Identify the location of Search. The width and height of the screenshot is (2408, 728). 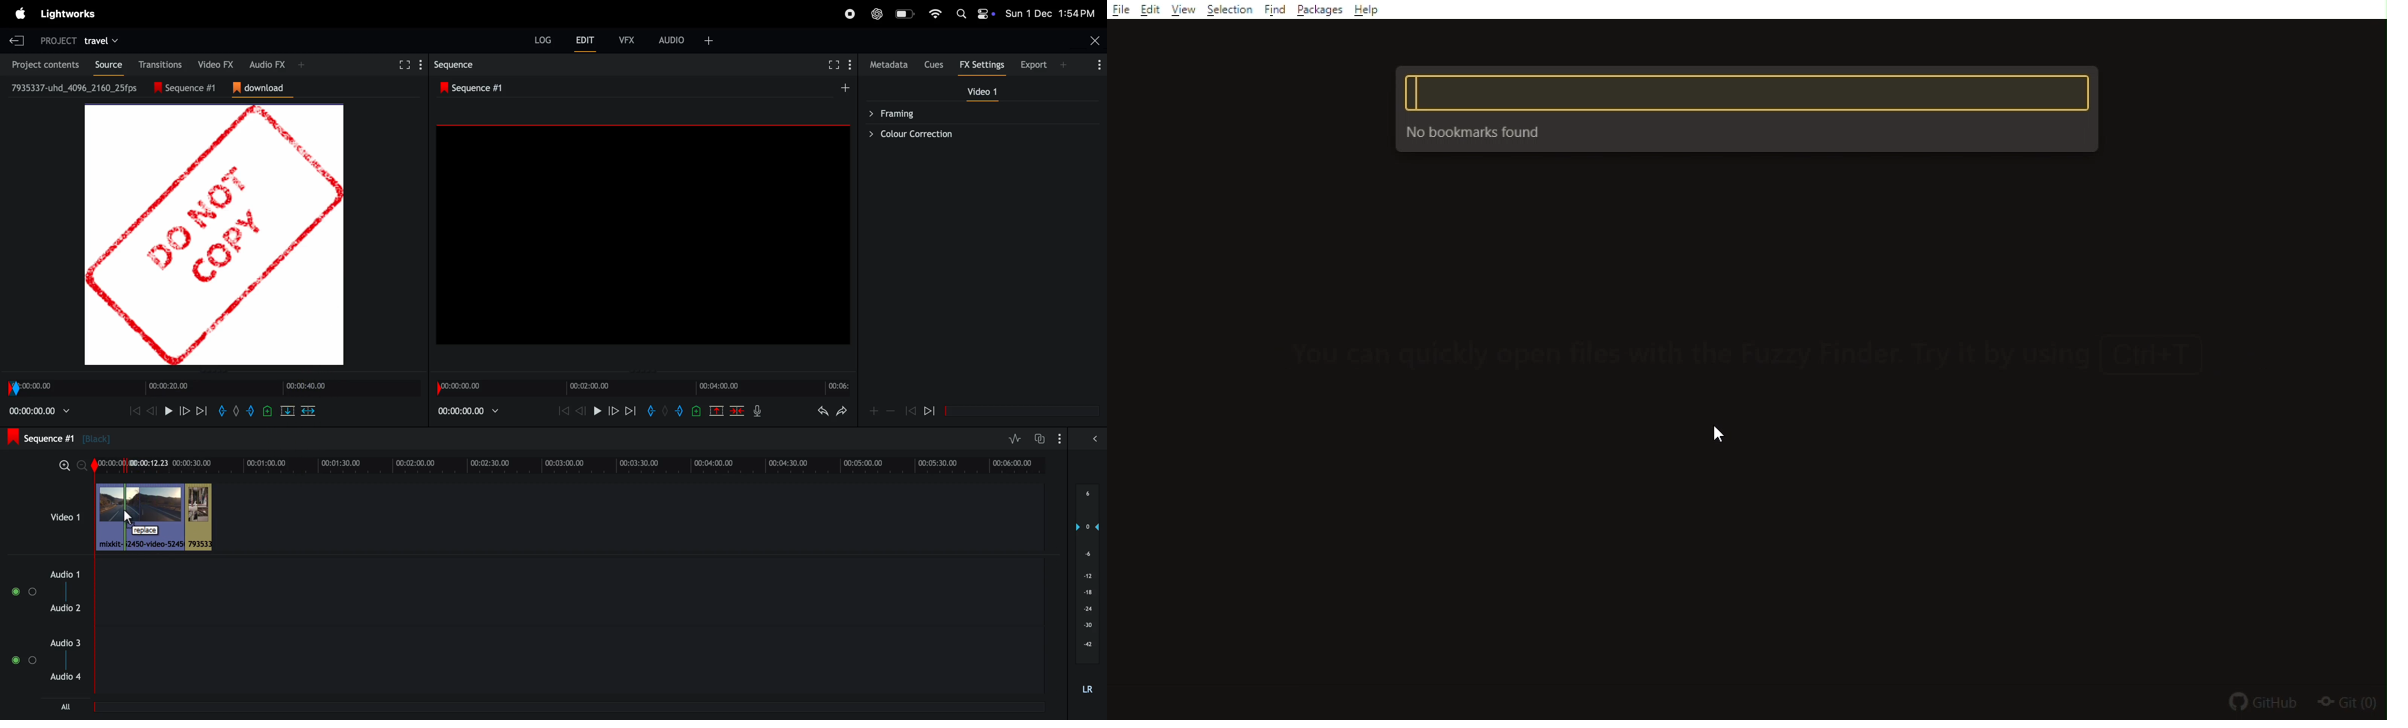
(961, 14).